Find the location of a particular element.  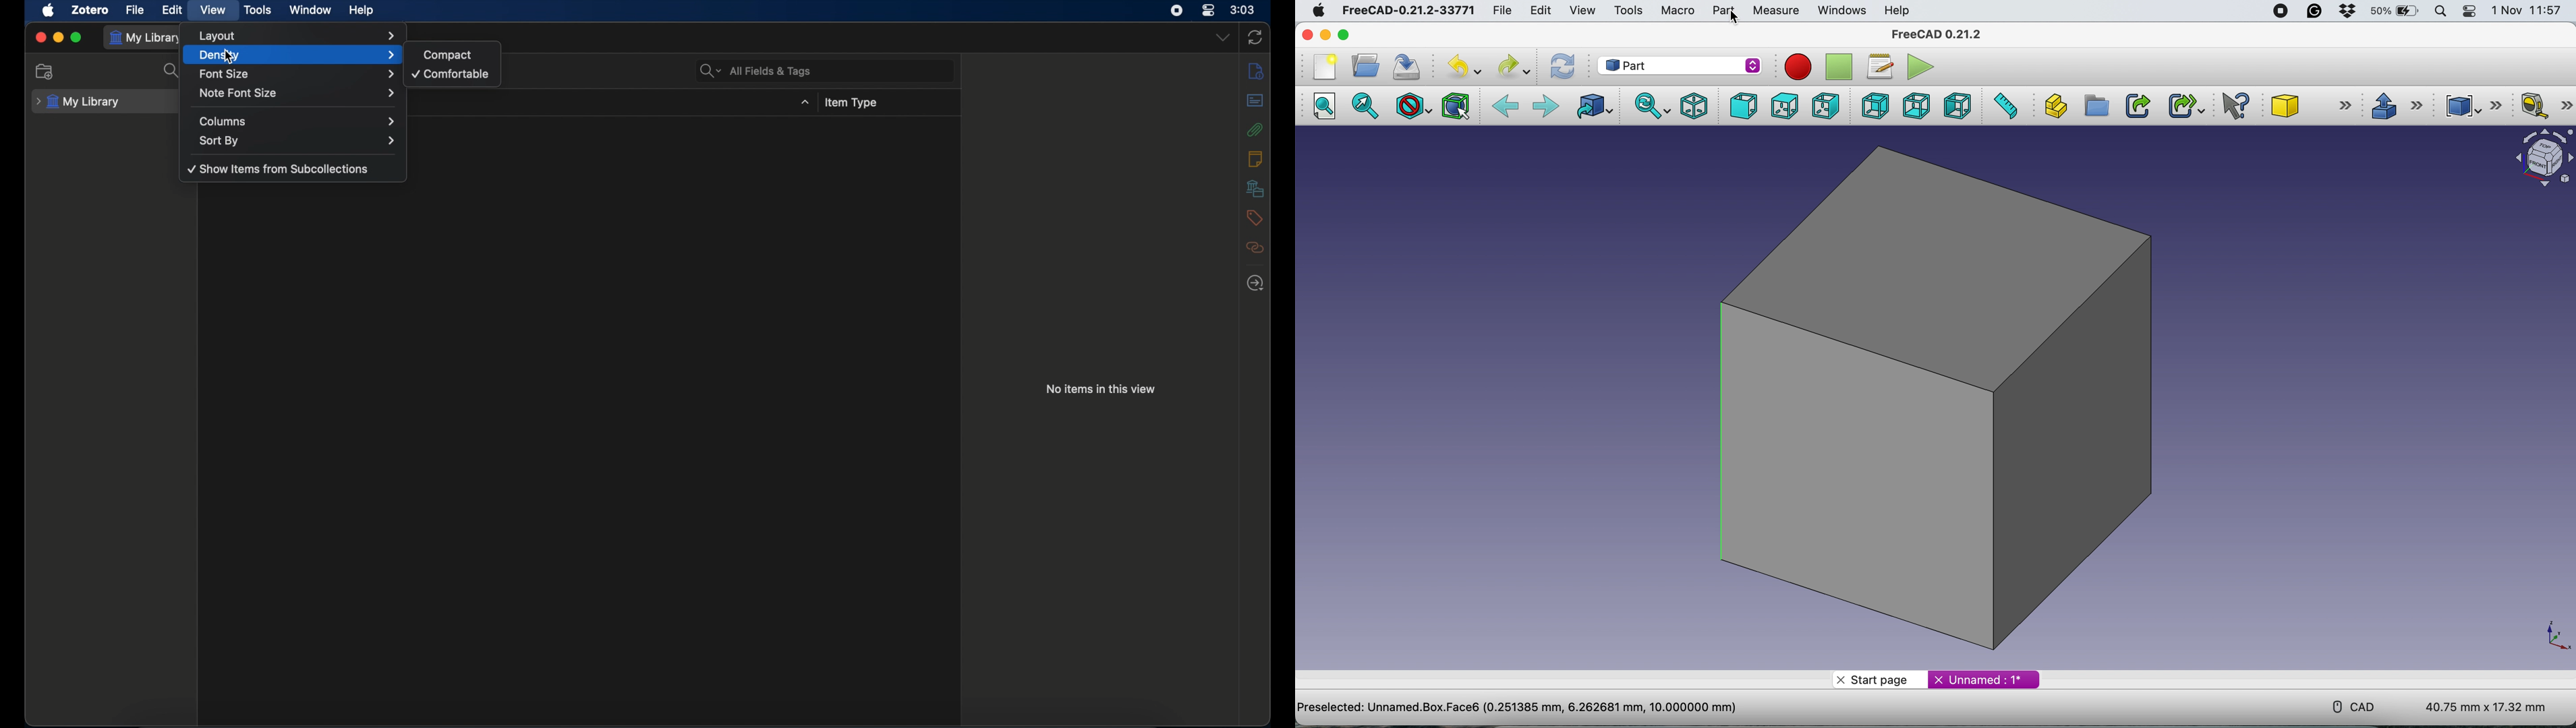

locate is located at coordinates (1255, 283).